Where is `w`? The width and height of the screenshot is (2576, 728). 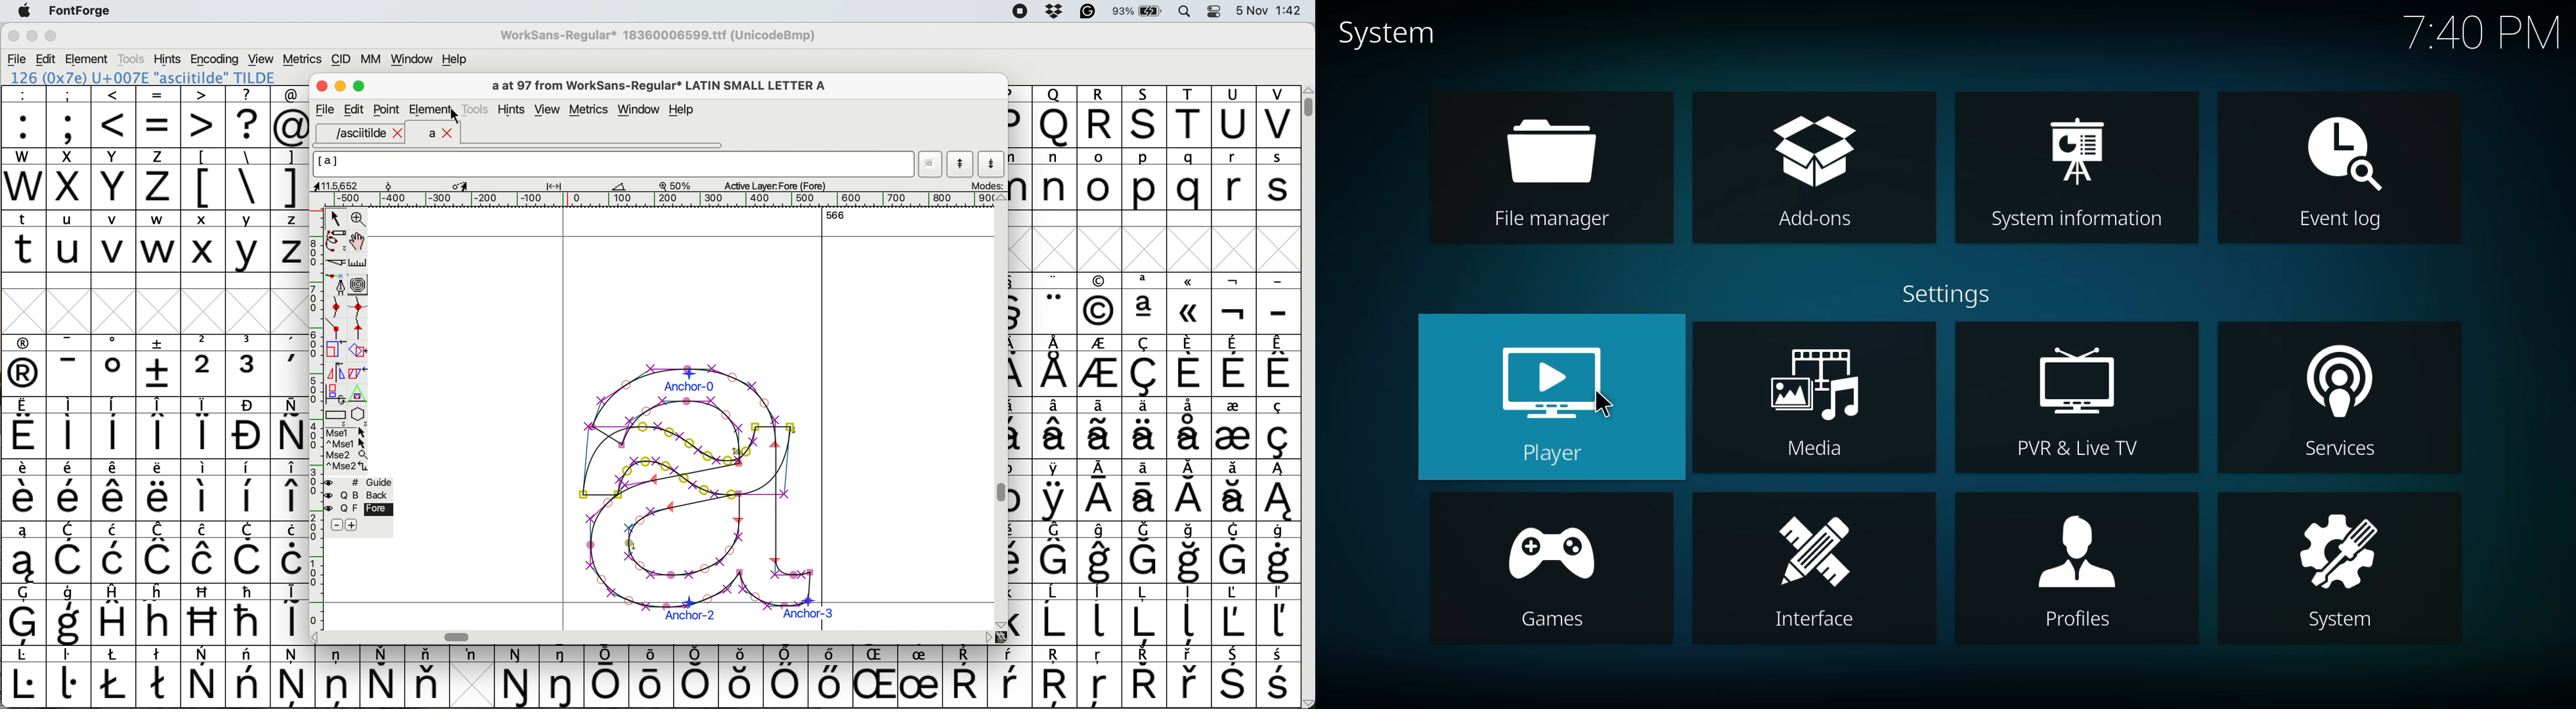
w is located at coordinates (158, 242).